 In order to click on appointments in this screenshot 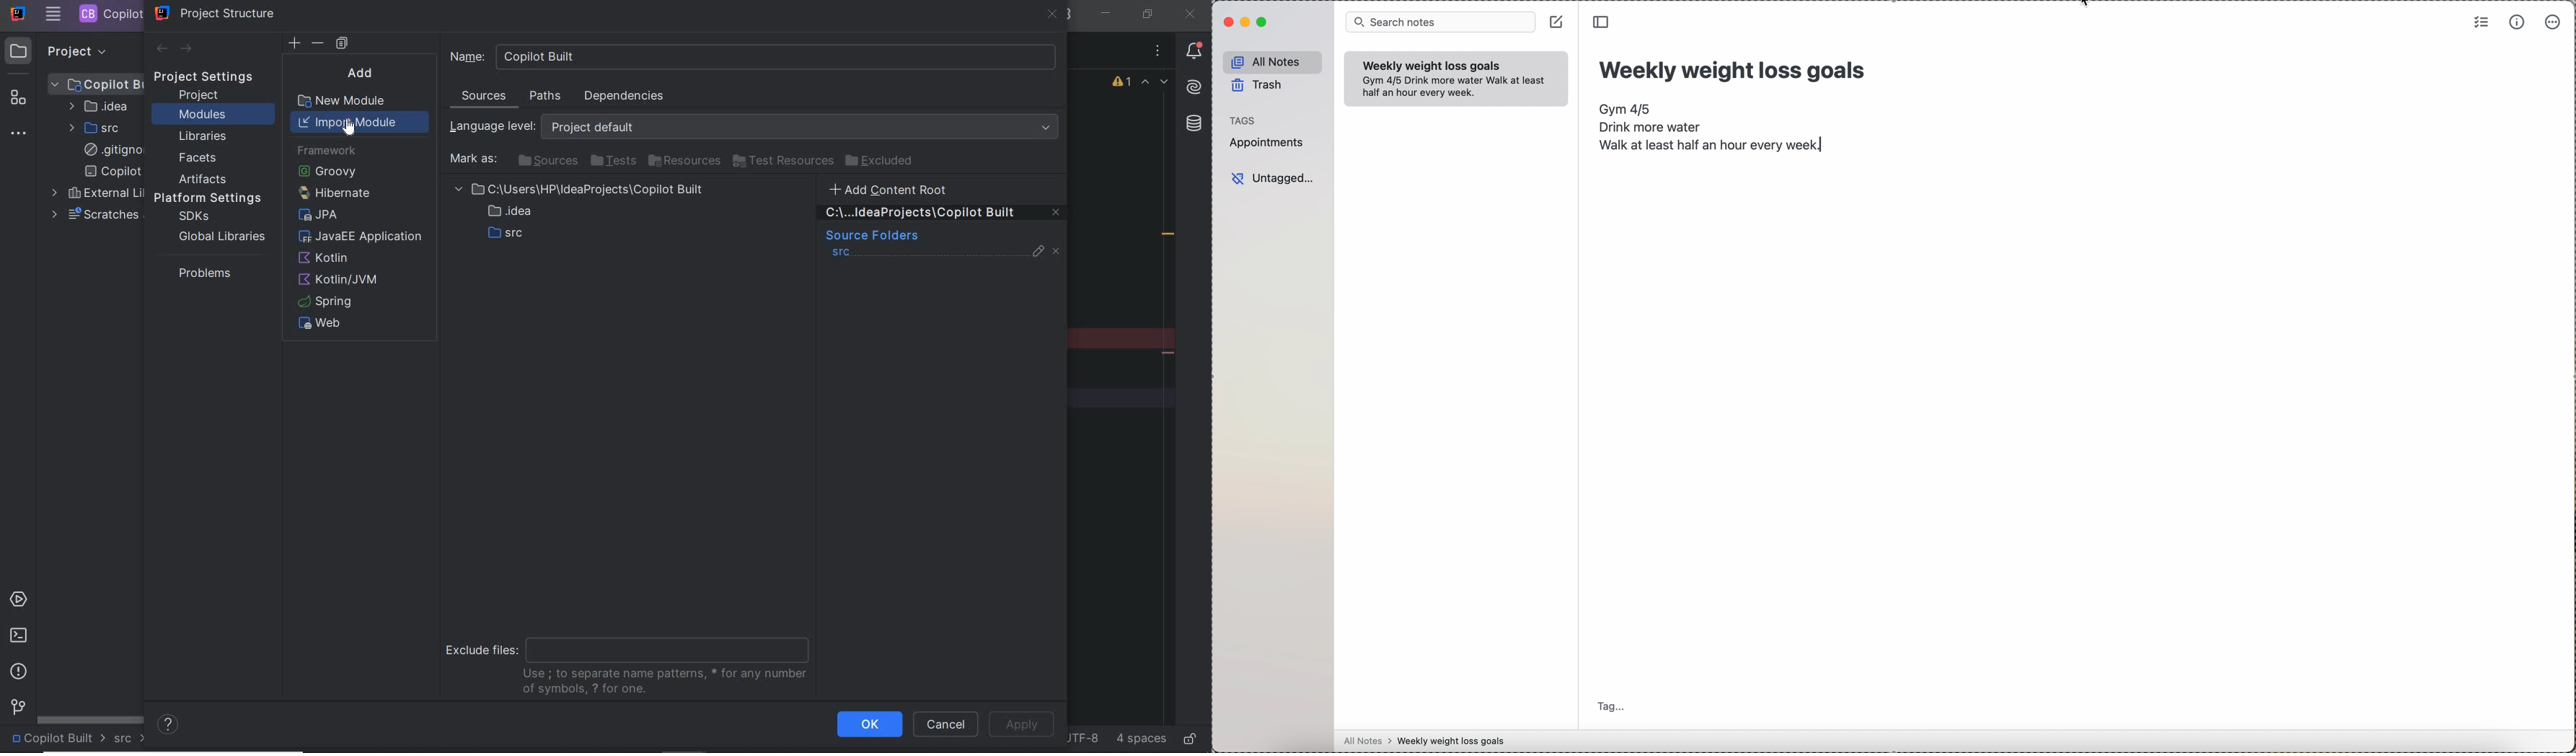, I will do `click(1270, 144)`.